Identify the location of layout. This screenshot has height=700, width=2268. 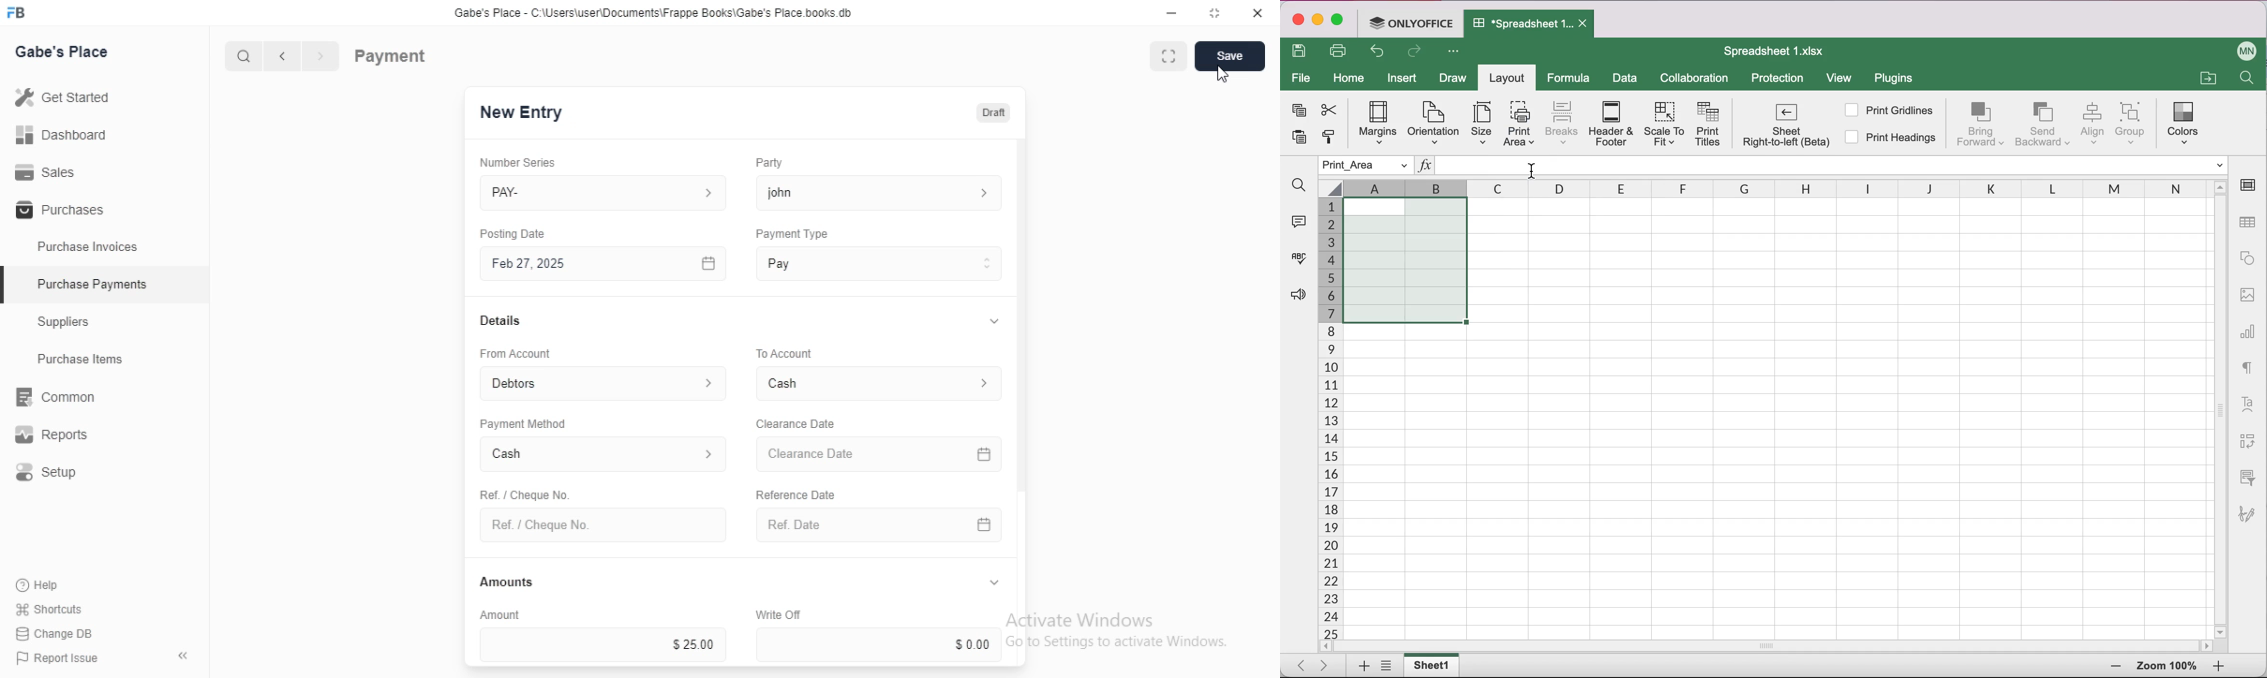
(1510, 79).